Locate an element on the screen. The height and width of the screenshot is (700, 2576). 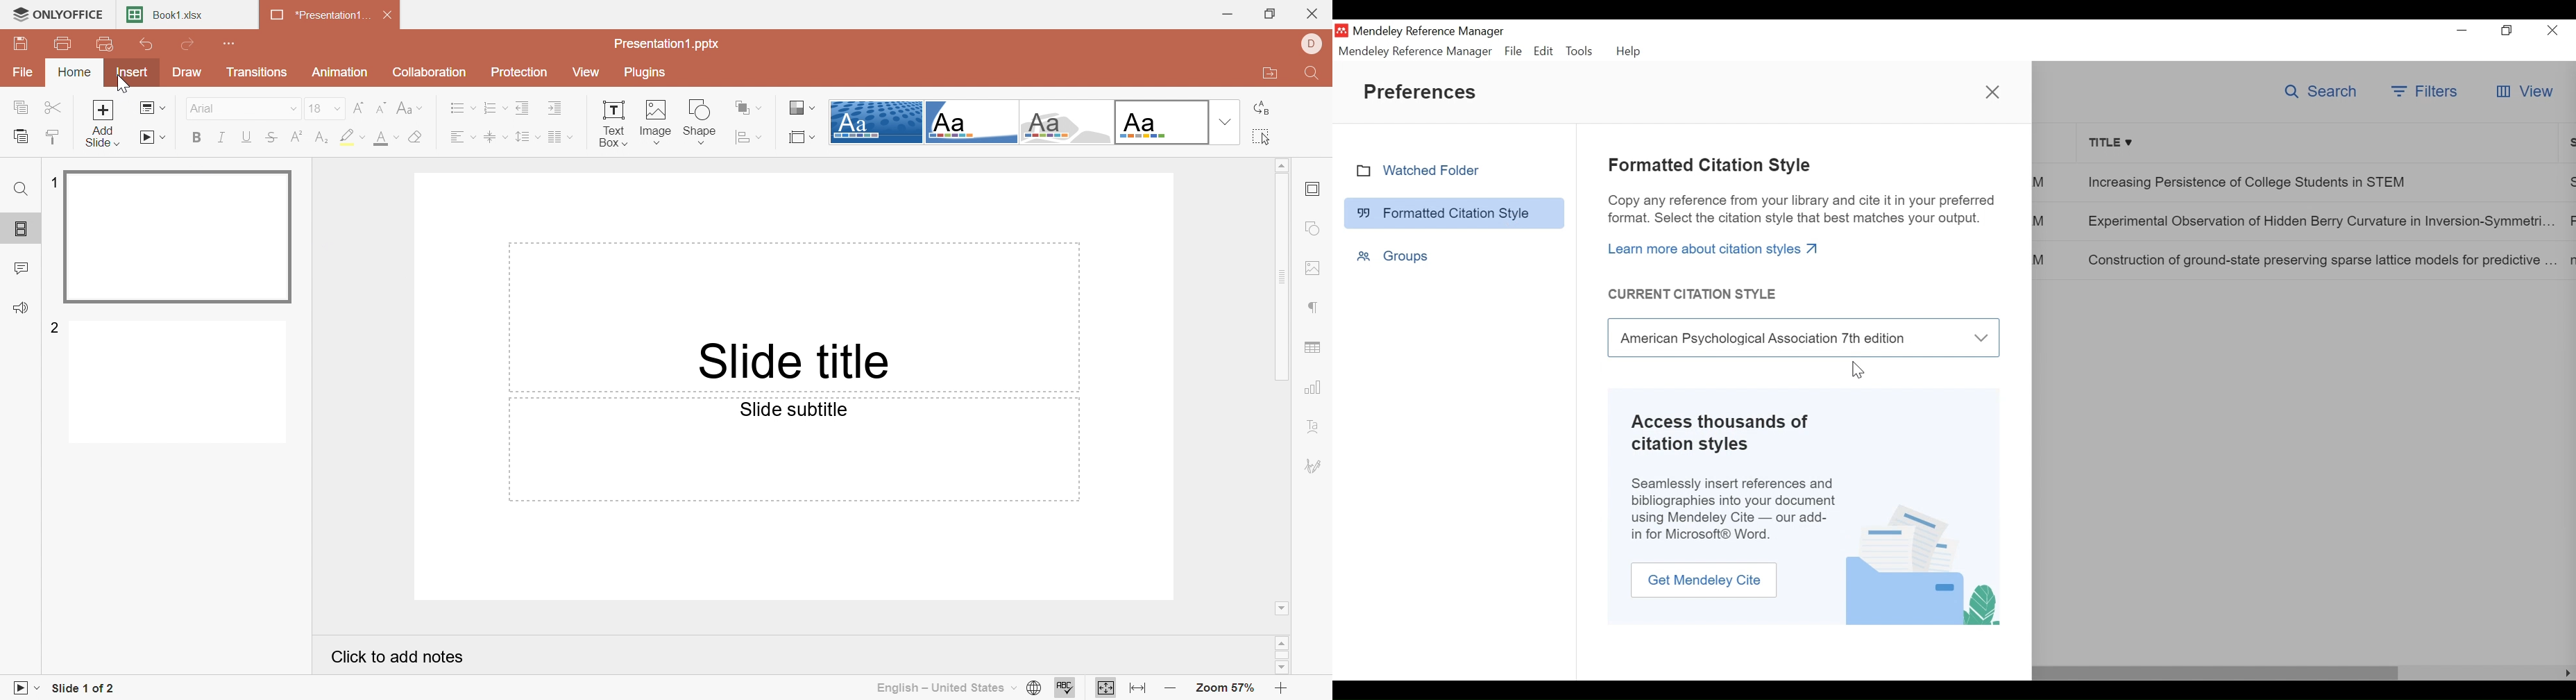
View is located at coordinates (585, 72).